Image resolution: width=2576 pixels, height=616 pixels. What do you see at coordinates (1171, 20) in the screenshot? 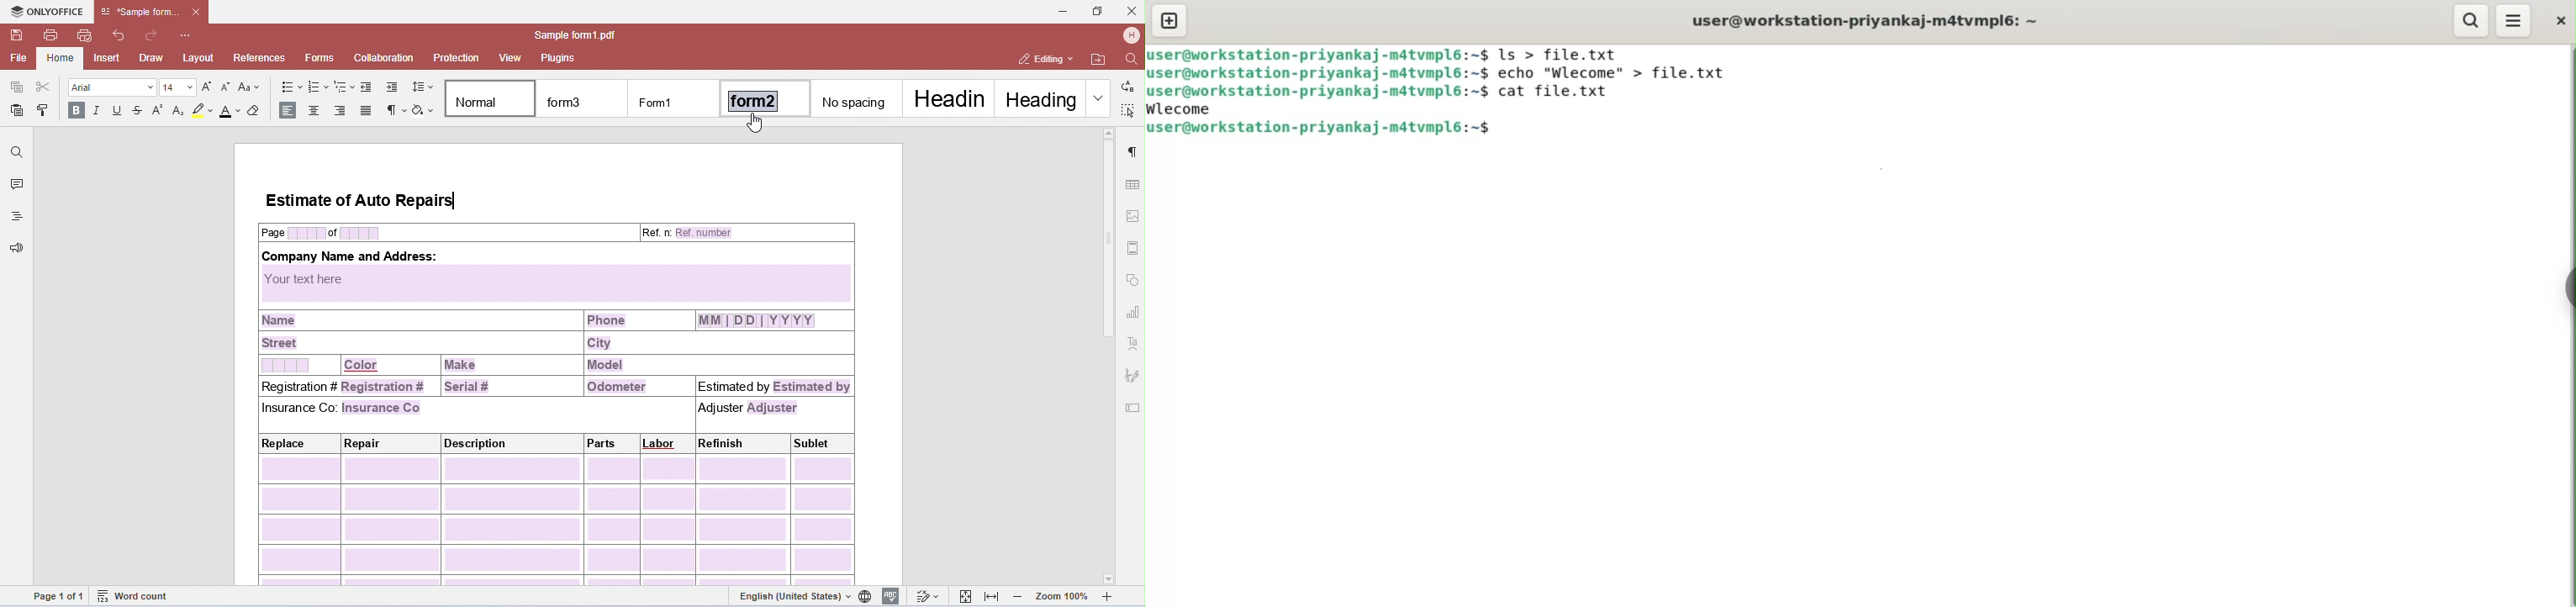
I see `new tab` at bounding box center [1171, 20].